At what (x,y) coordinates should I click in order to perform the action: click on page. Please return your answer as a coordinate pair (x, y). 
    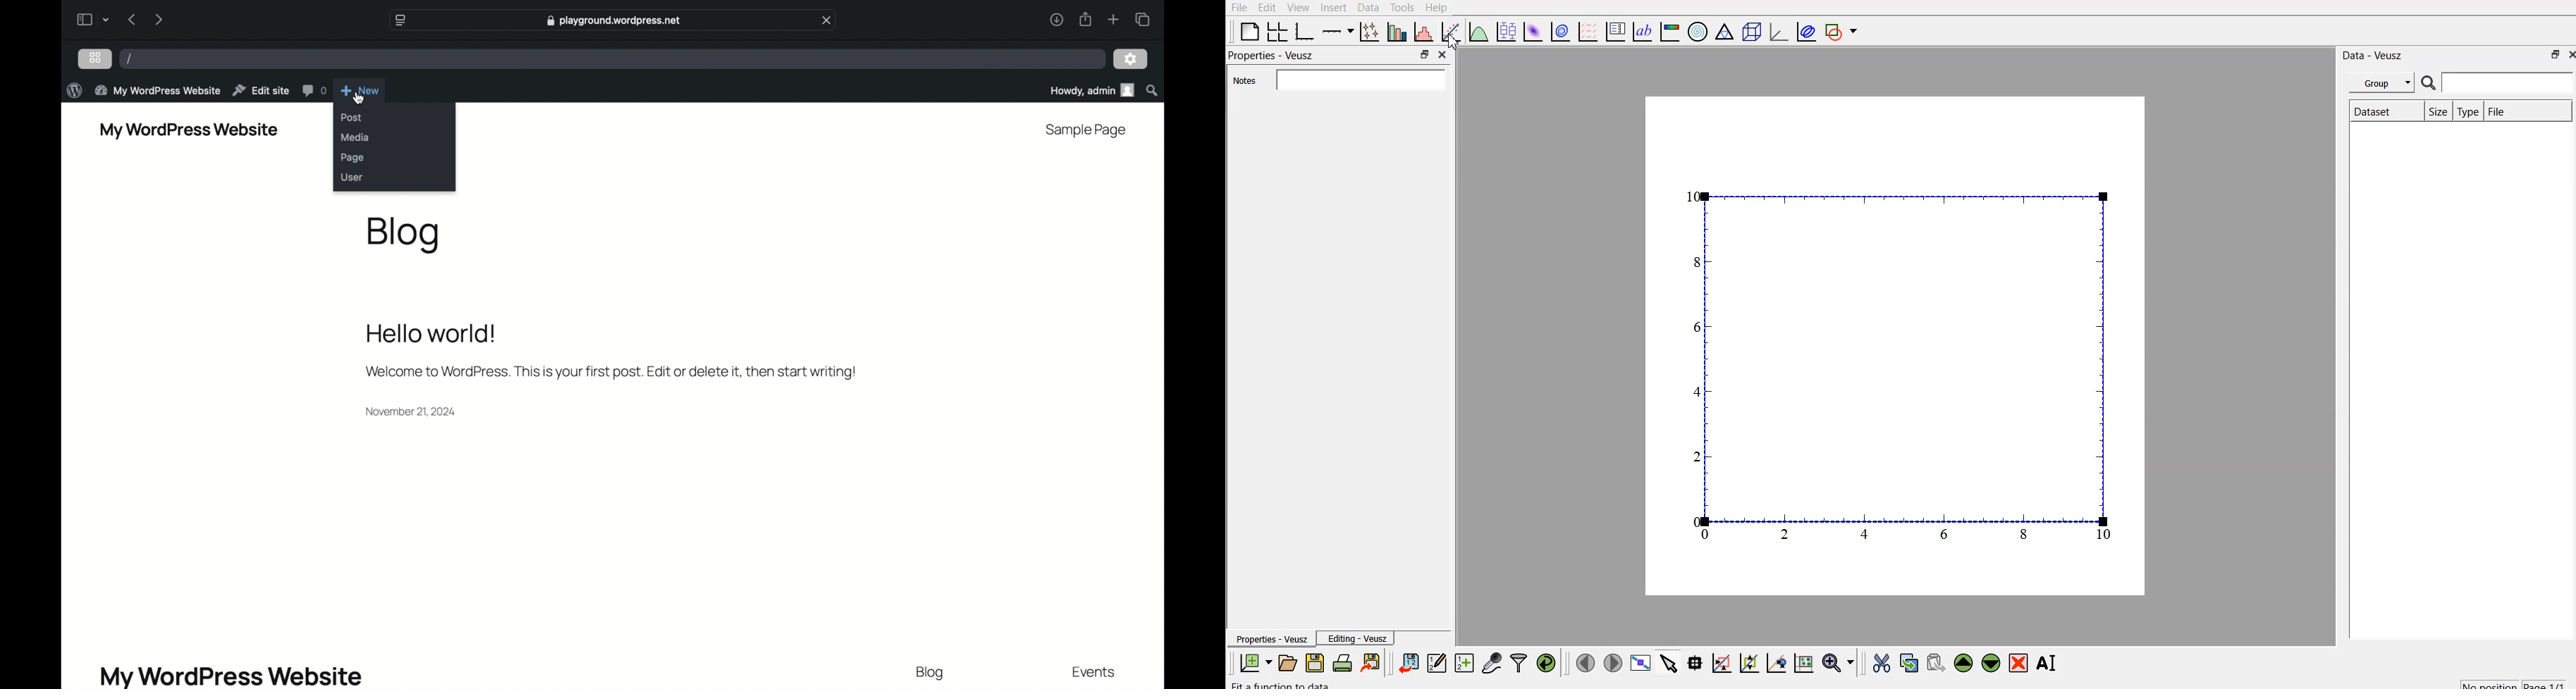
    Looking at the image, I should click on (352, 158).